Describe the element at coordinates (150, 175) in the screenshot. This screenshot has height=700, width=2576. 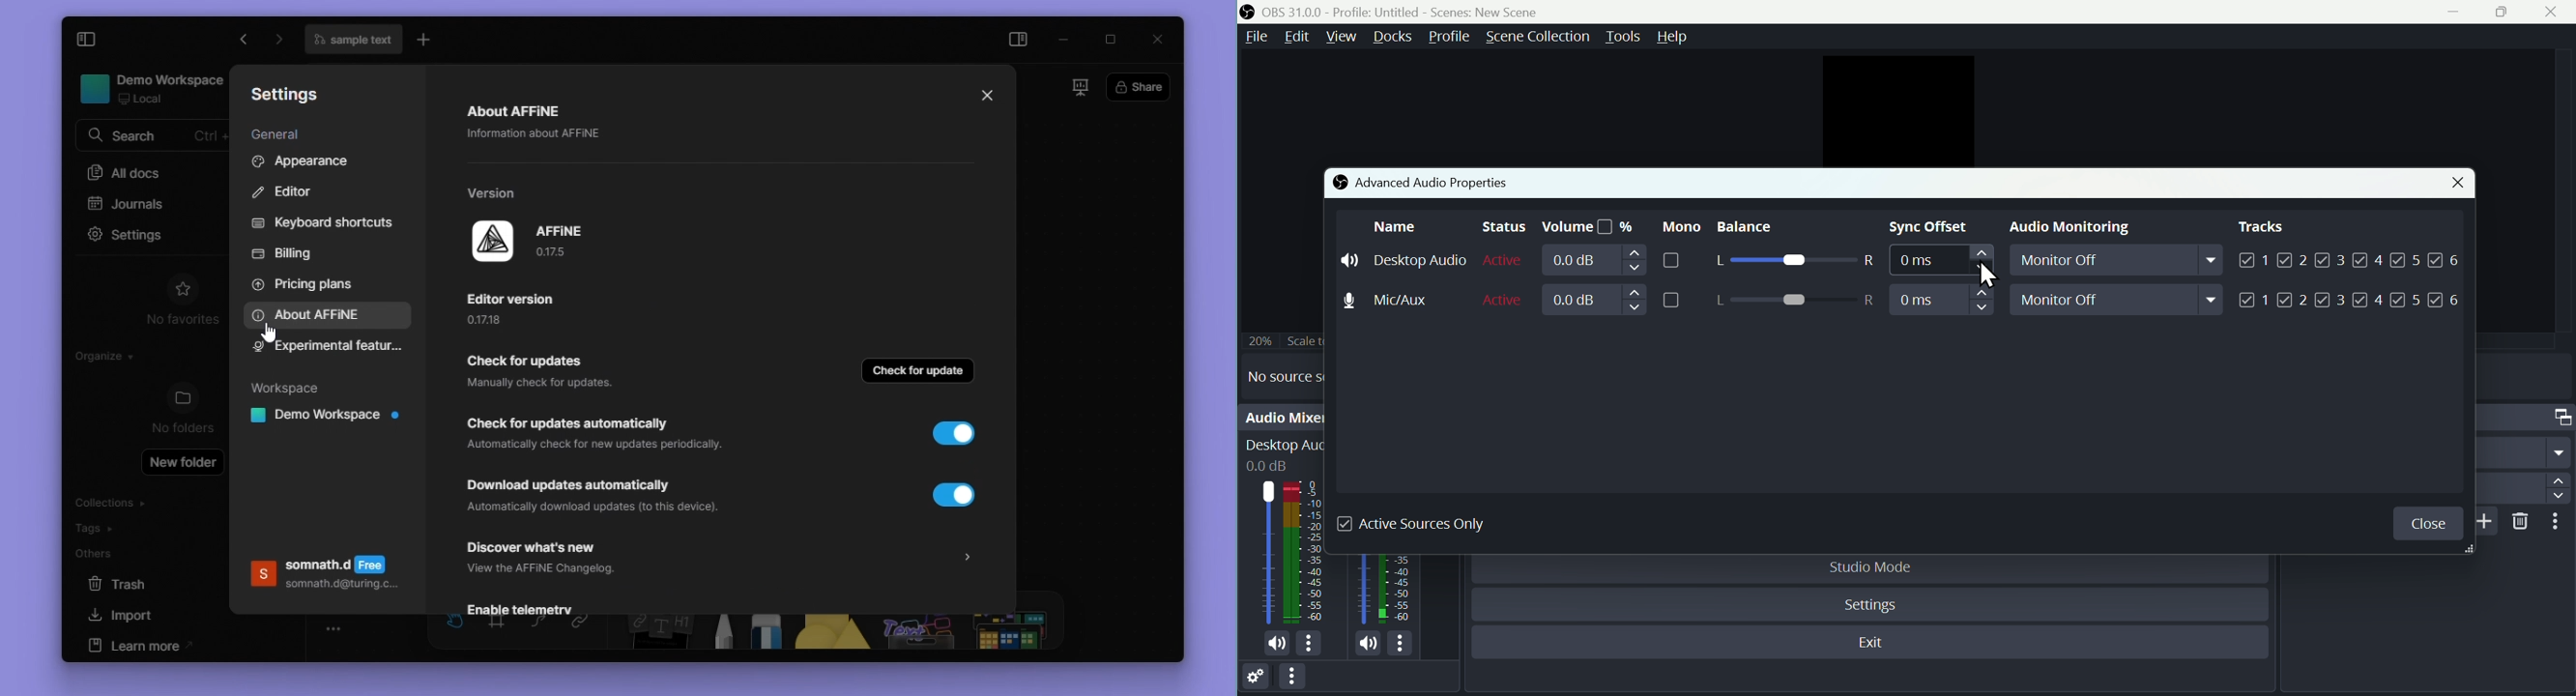
I see `All docs` at that location.